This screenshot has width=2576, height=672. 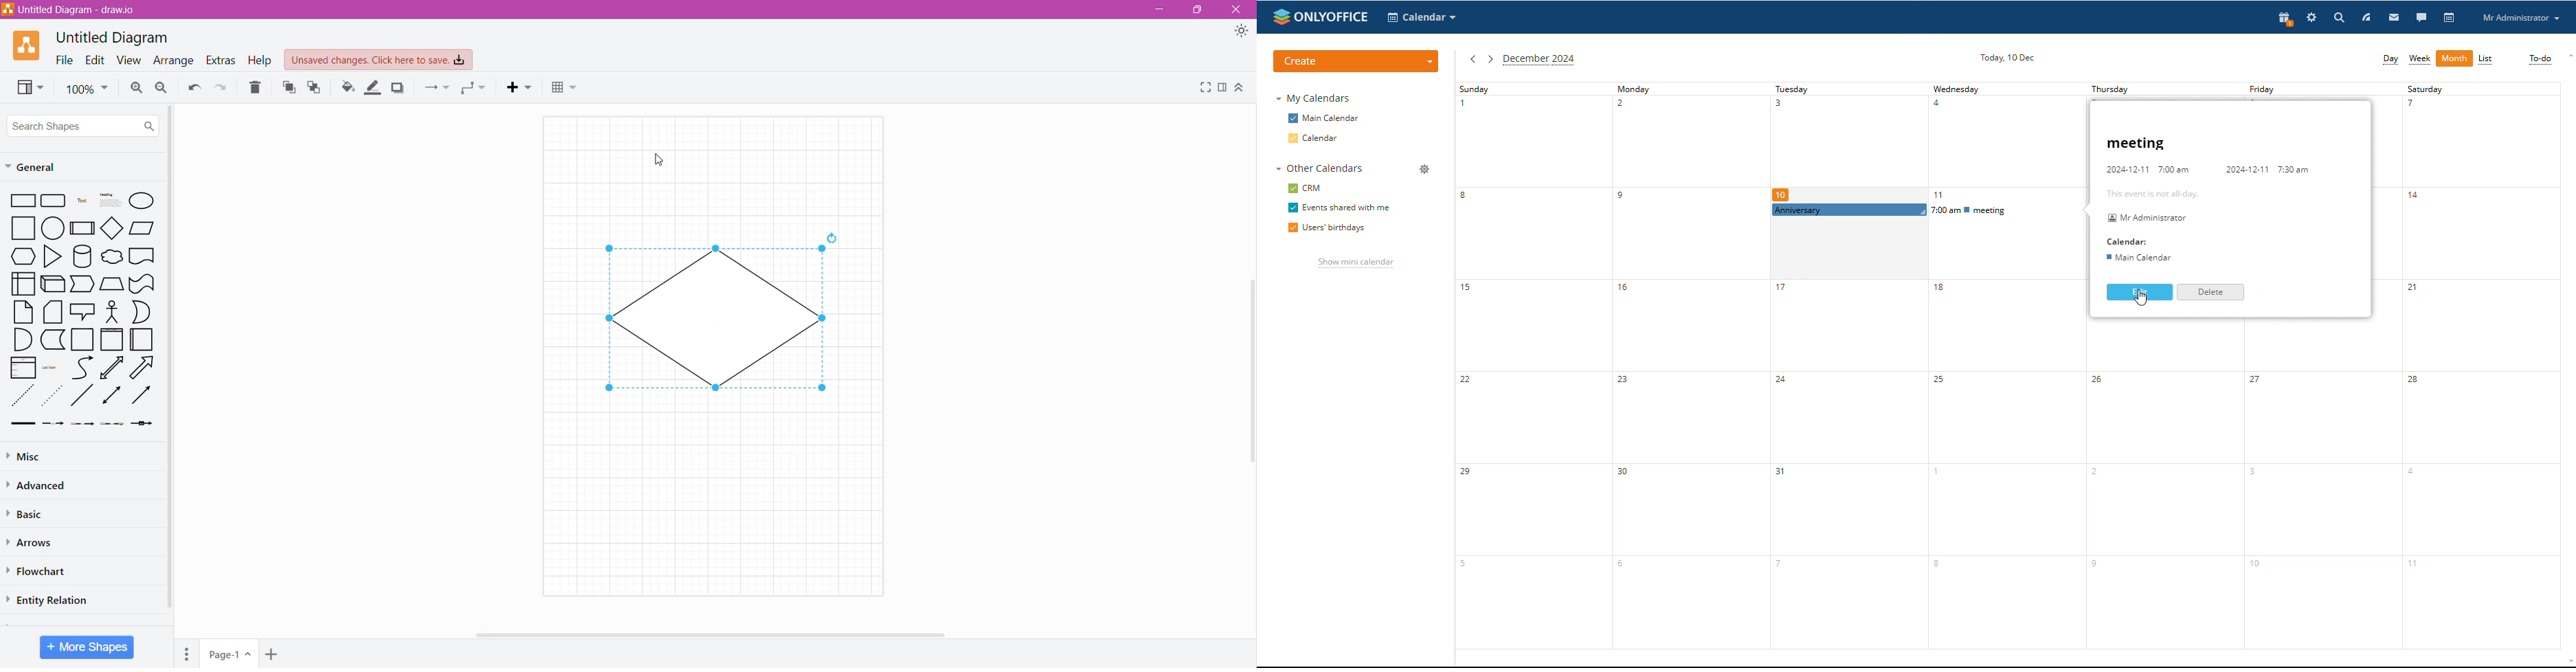 What do you see at coordinates (1320, 168) in the screenshot?
I see `other calendars` at bounding box center [1320, 168].